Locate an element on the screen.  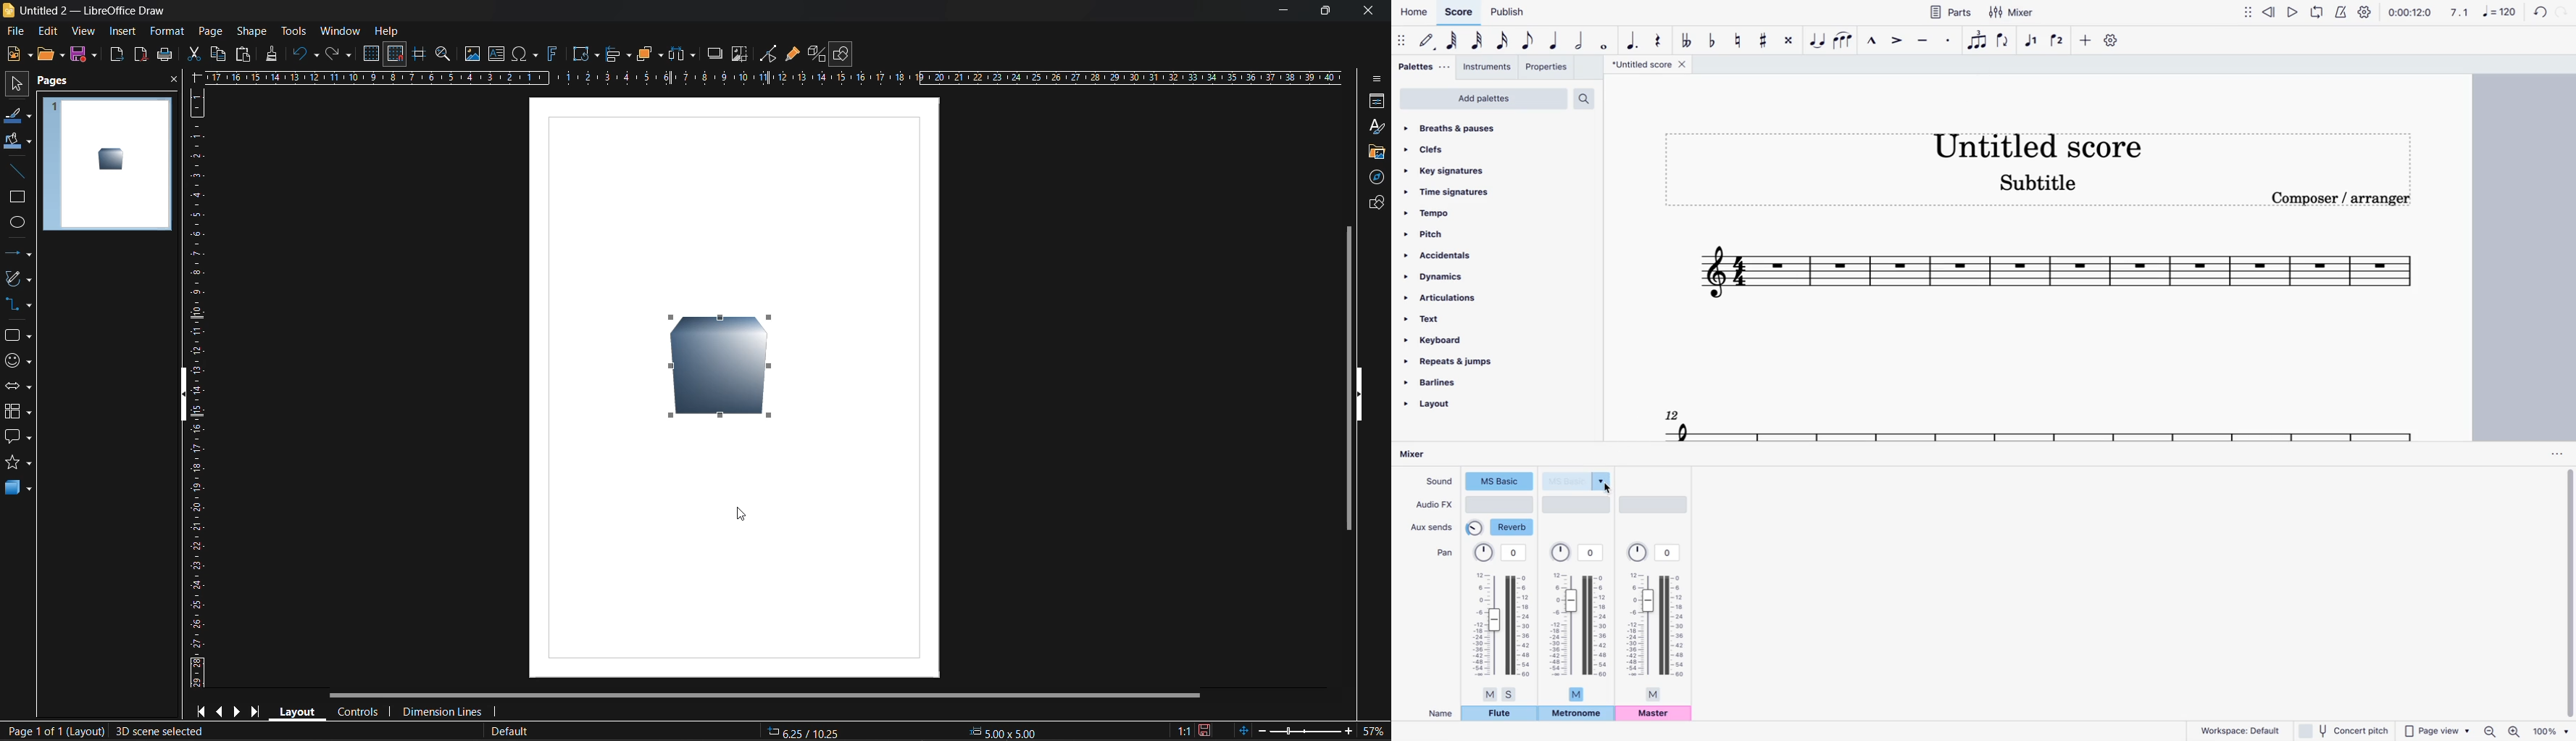
full note is located at coordinates (1606, 43).